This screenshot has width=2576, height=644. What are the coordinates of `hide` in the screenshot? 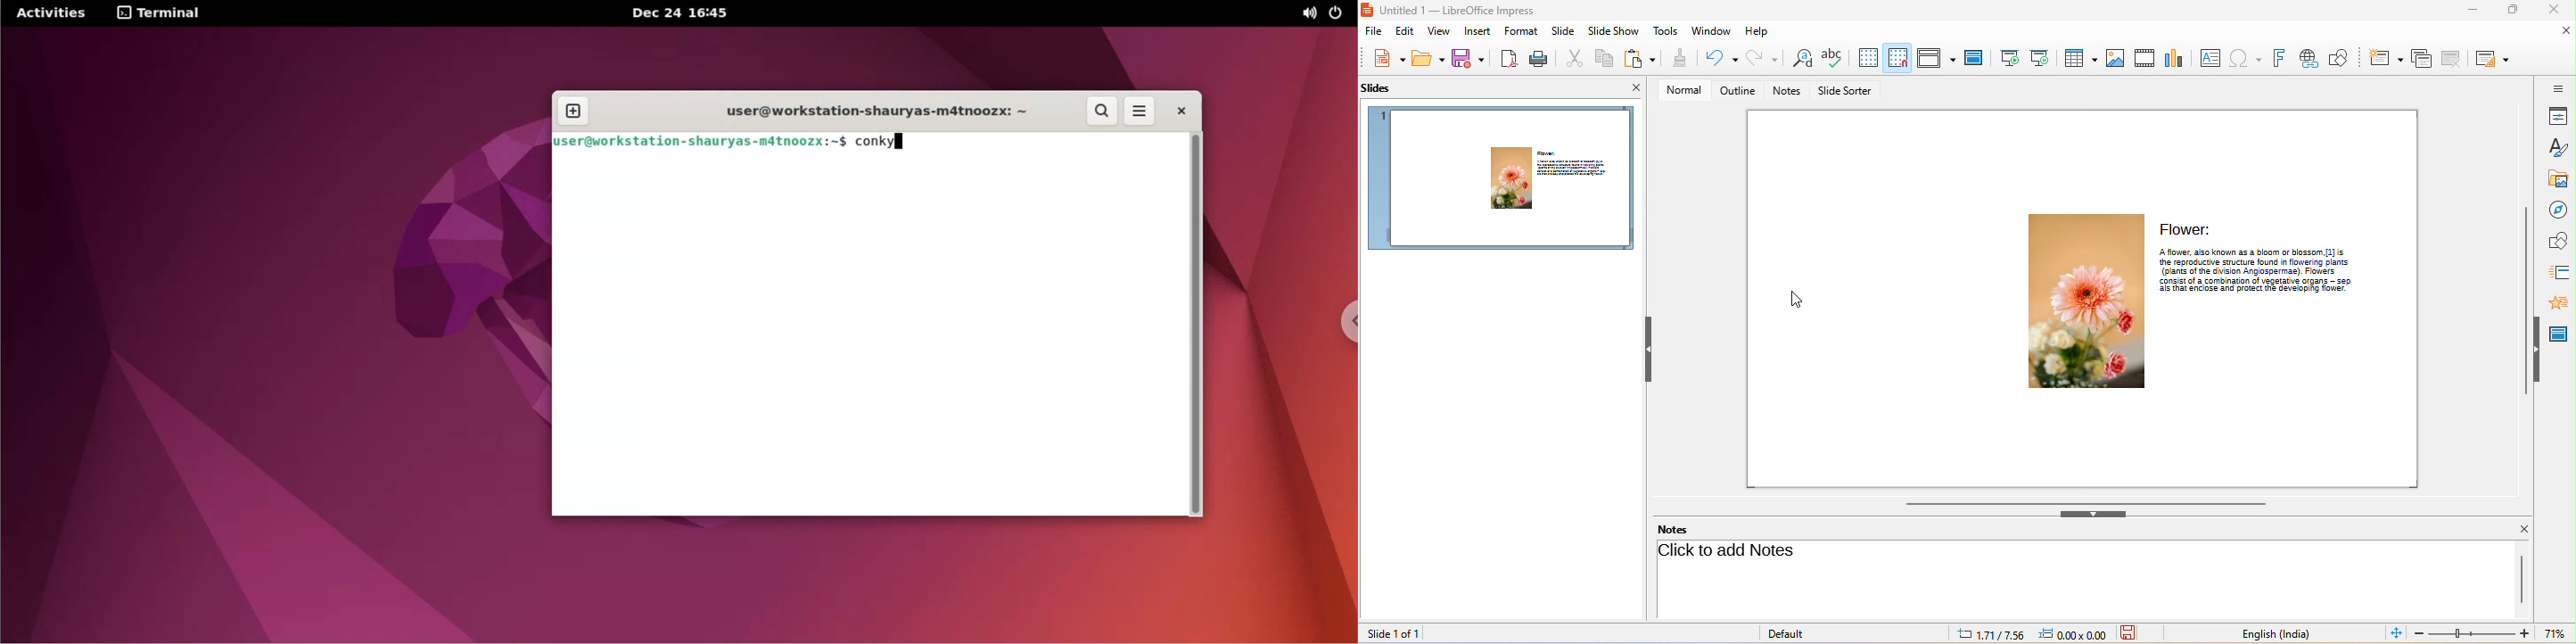 It's located at (2095, 515).